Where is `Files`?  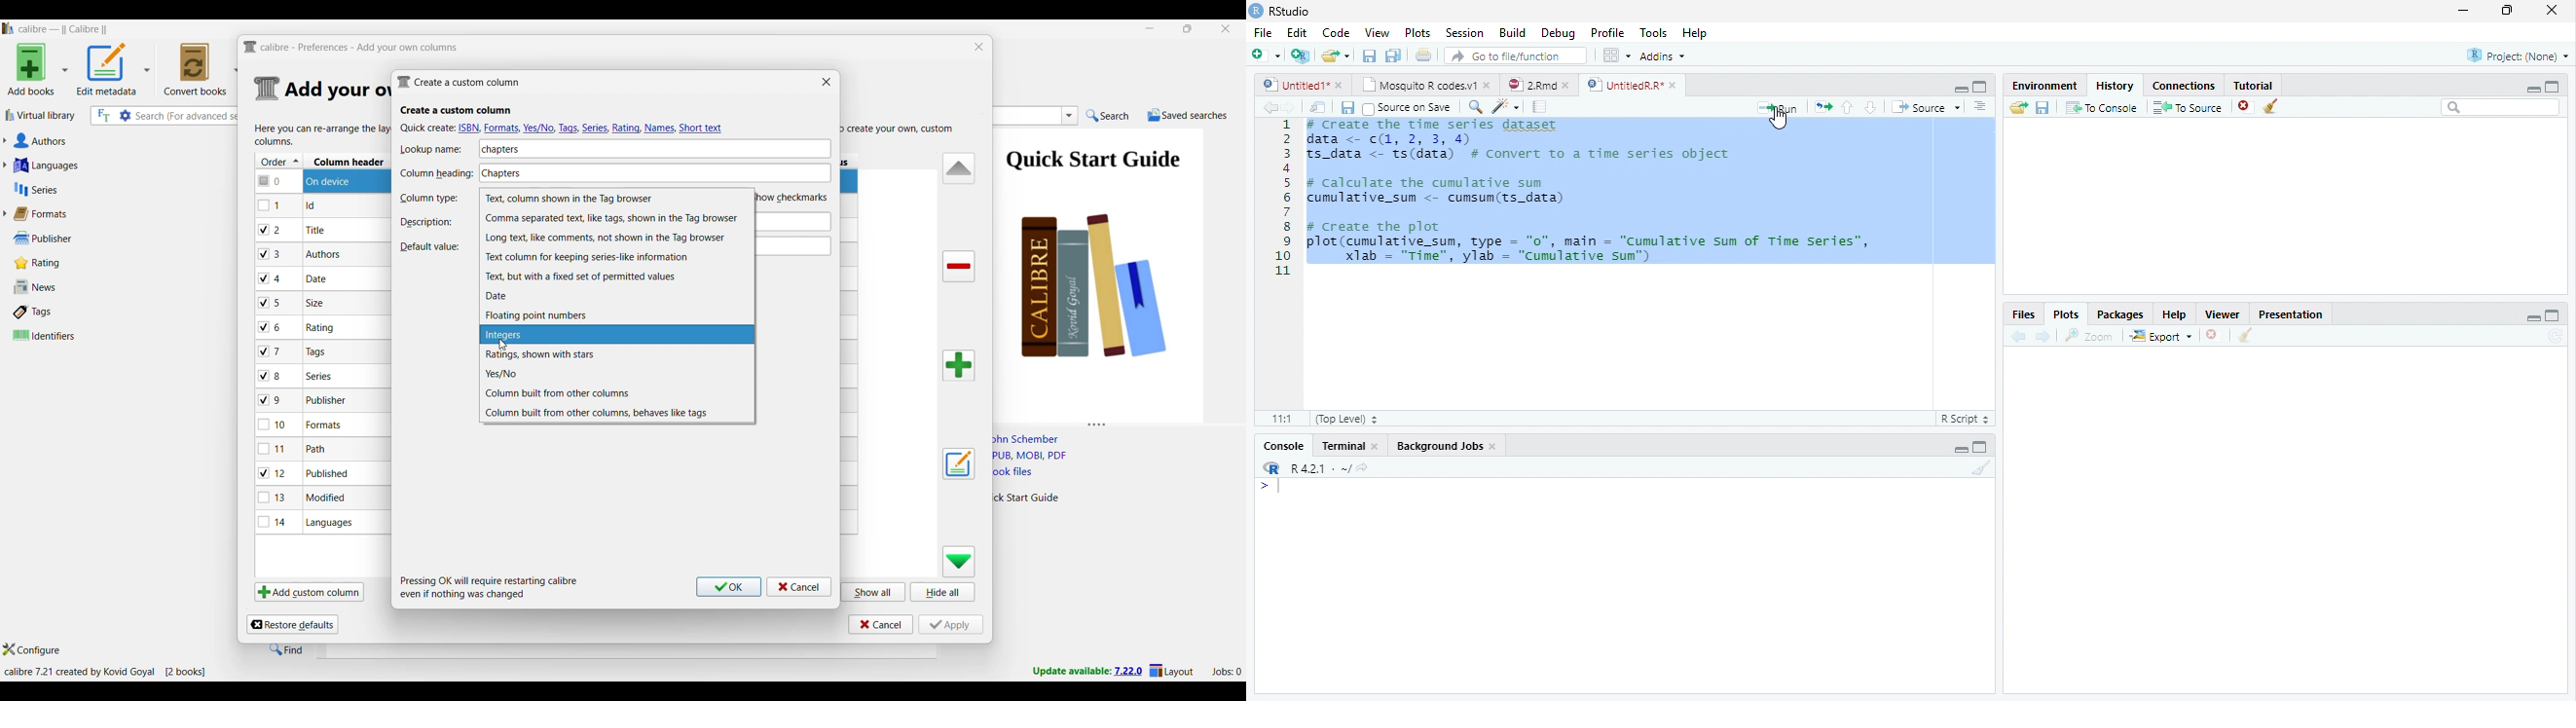
Files is located at coordinates (2027, 314).